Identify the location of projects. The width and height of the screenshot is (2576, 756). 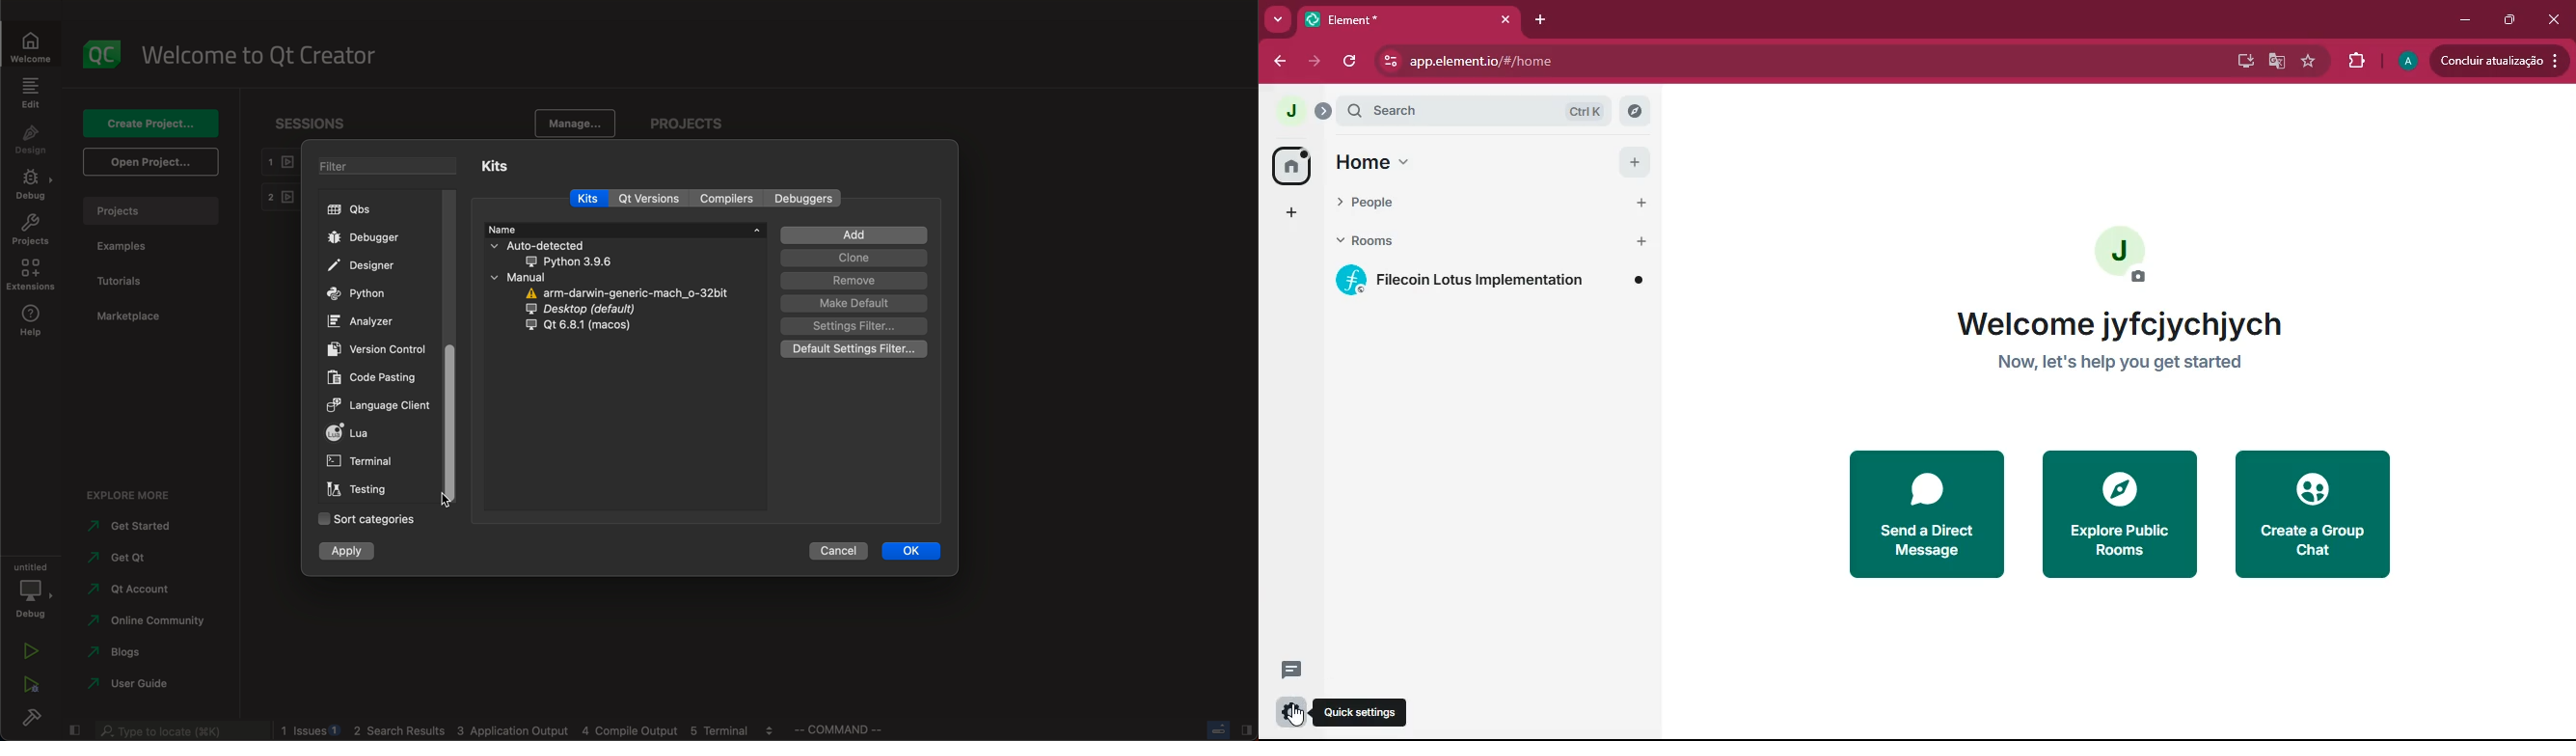
(150, 210).